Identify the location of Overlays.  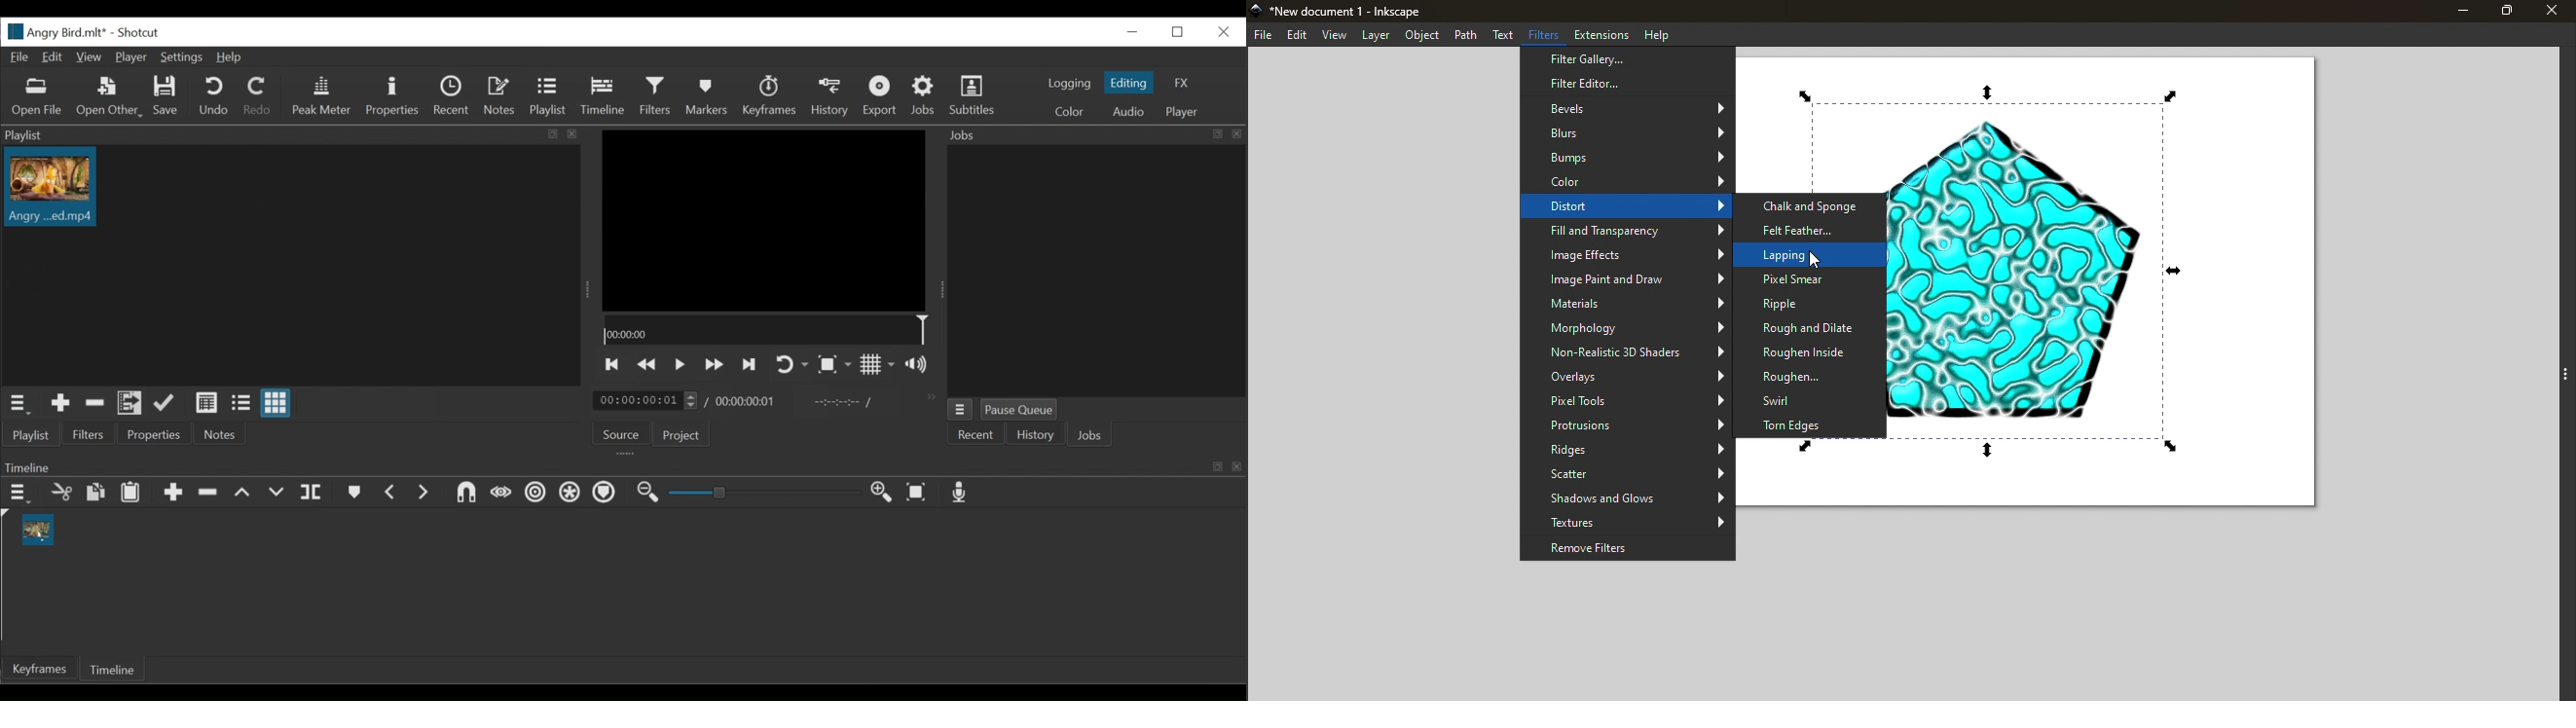
(1627, 377).